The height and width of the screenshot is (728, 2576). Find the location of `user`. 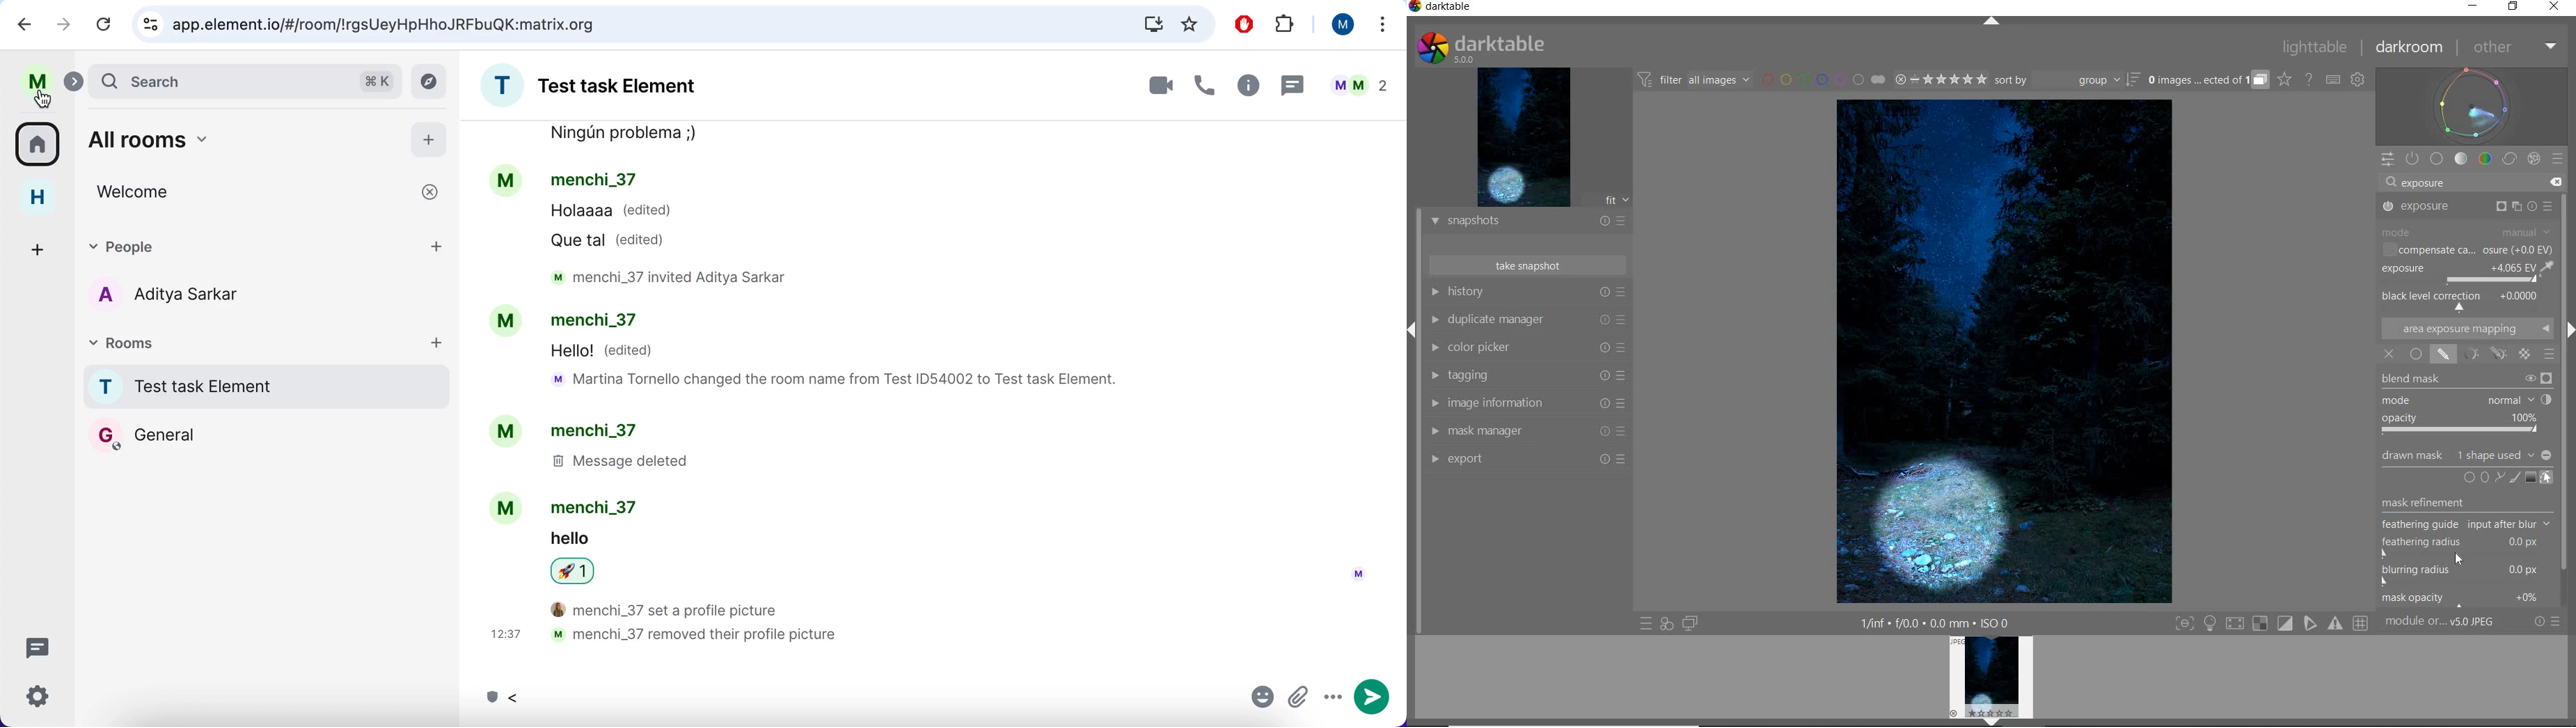

user is located at coordinates (37, 79).